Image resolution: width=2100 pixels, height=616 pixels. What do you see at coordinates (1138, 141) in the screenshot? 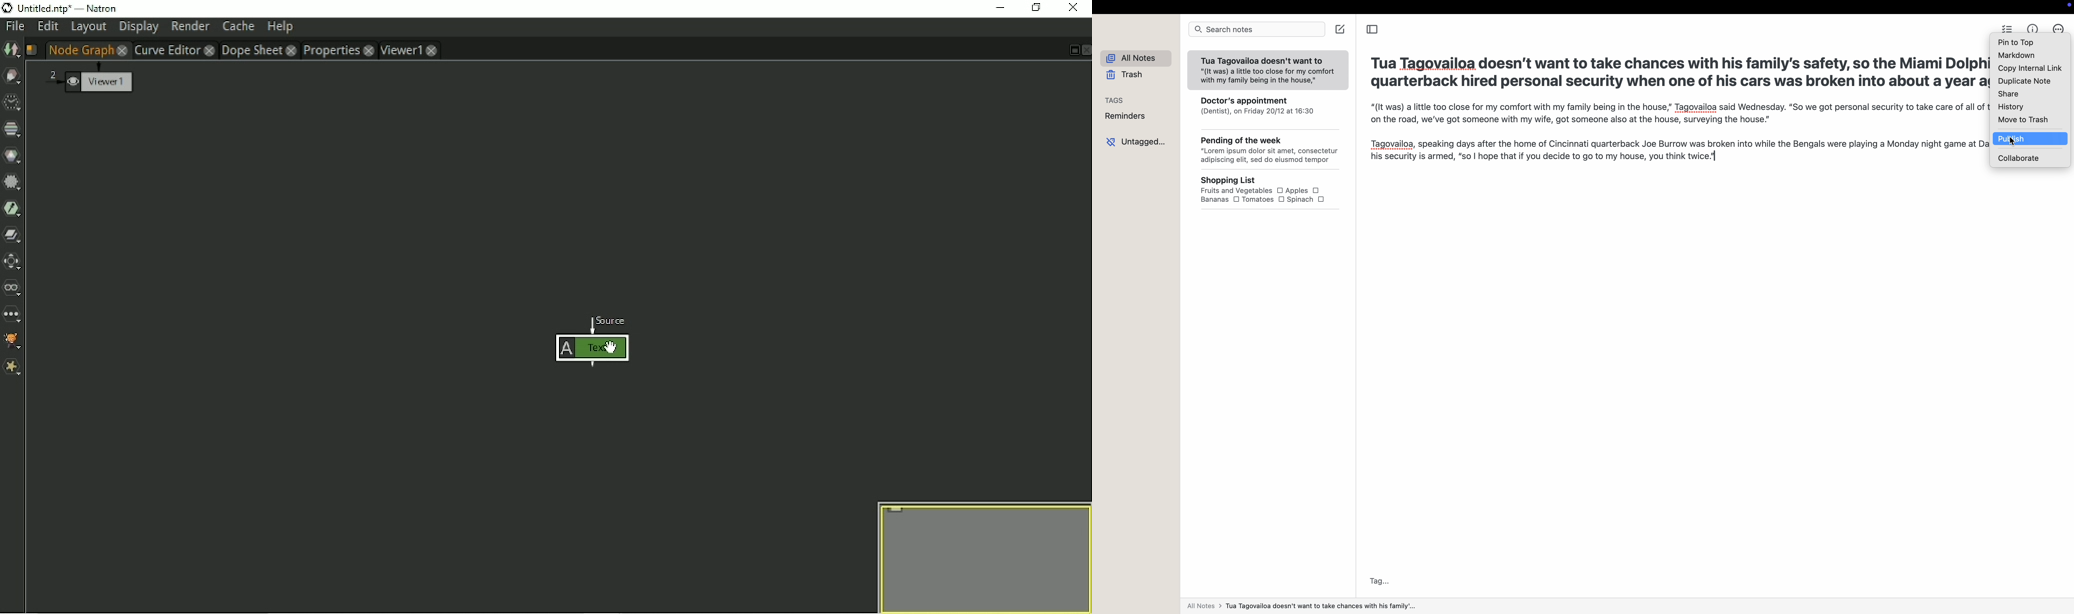
I see `untagged` at bounding box center [1138, 141].